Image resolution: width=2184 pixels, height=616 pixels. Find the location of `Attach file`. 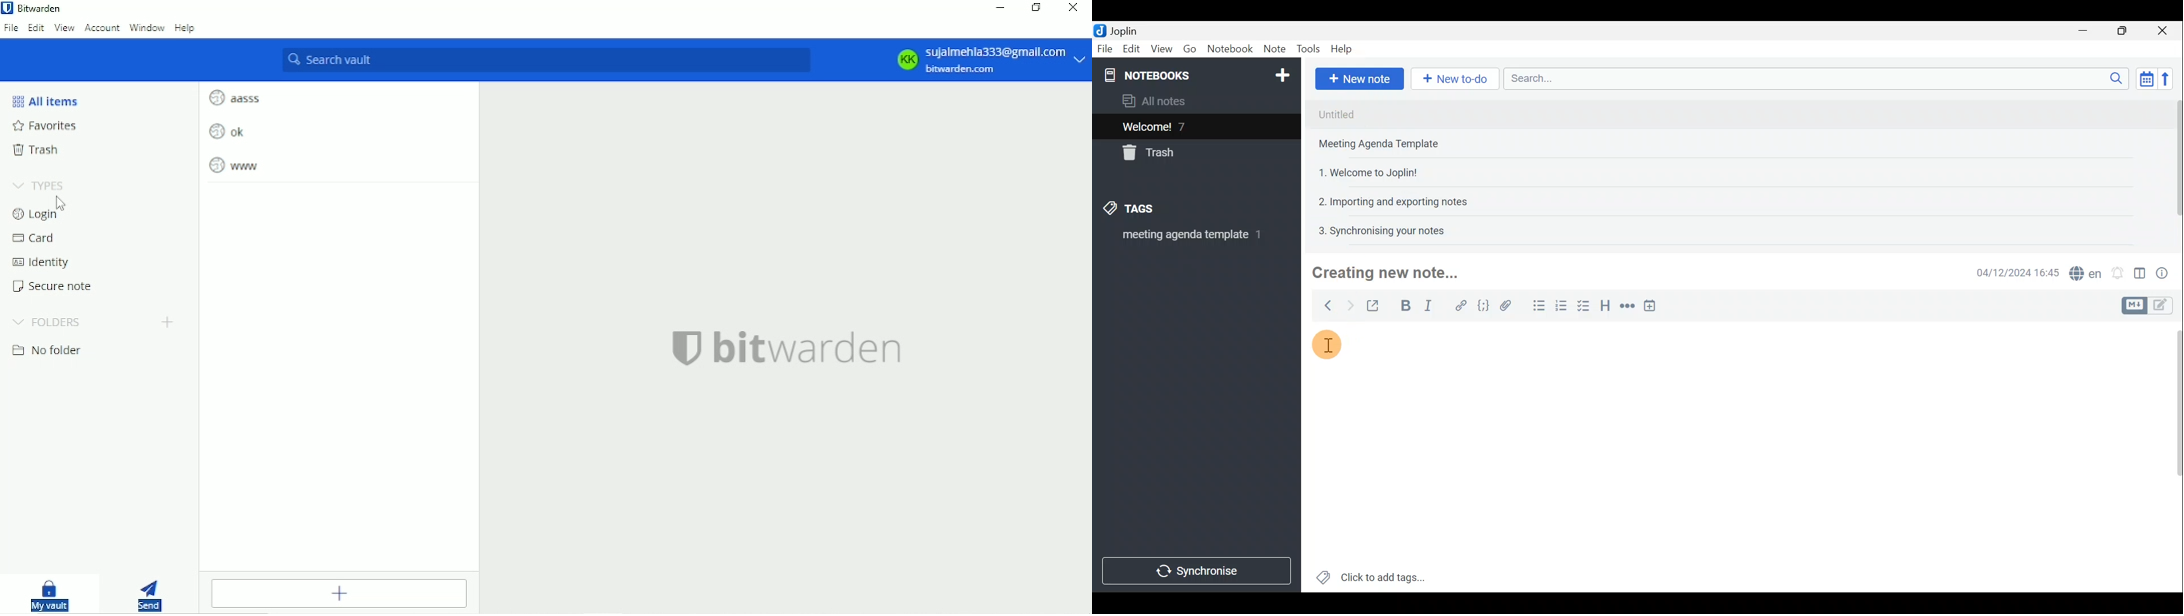

Attach file is located at coordinates (1506, 305).